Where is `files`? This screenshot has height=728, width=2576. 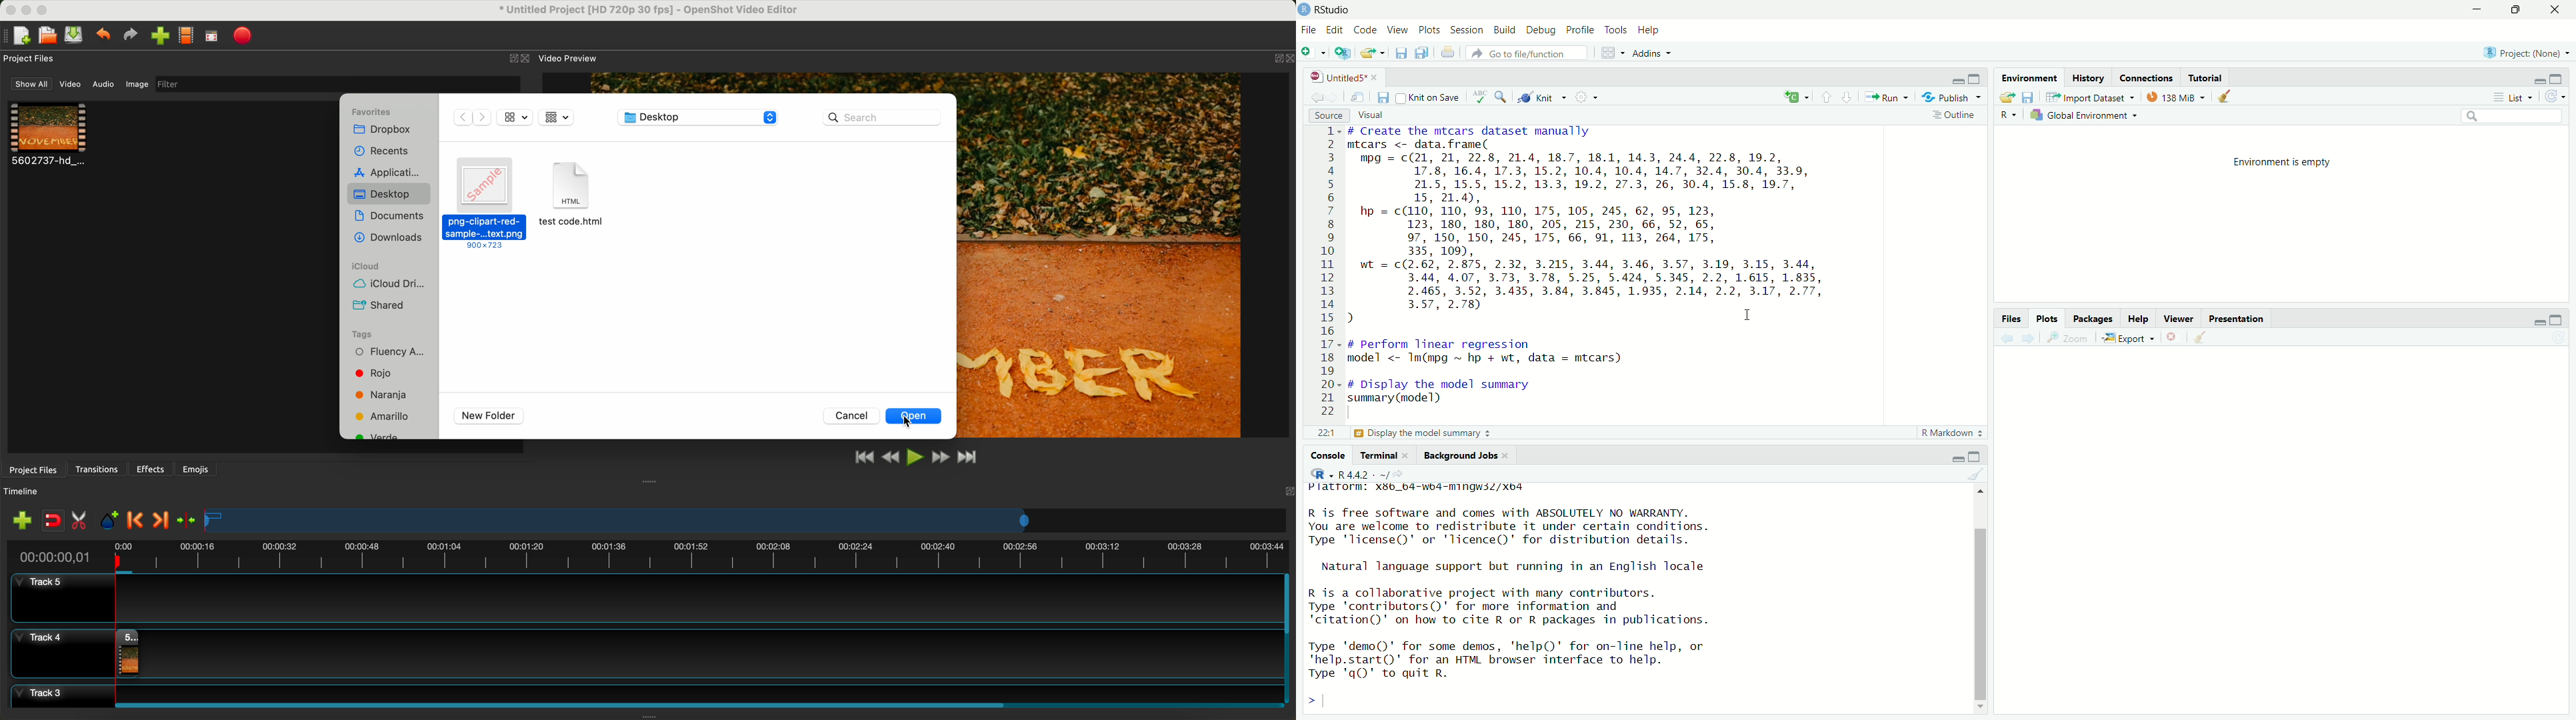 files is located at coordinates (2011, 319).